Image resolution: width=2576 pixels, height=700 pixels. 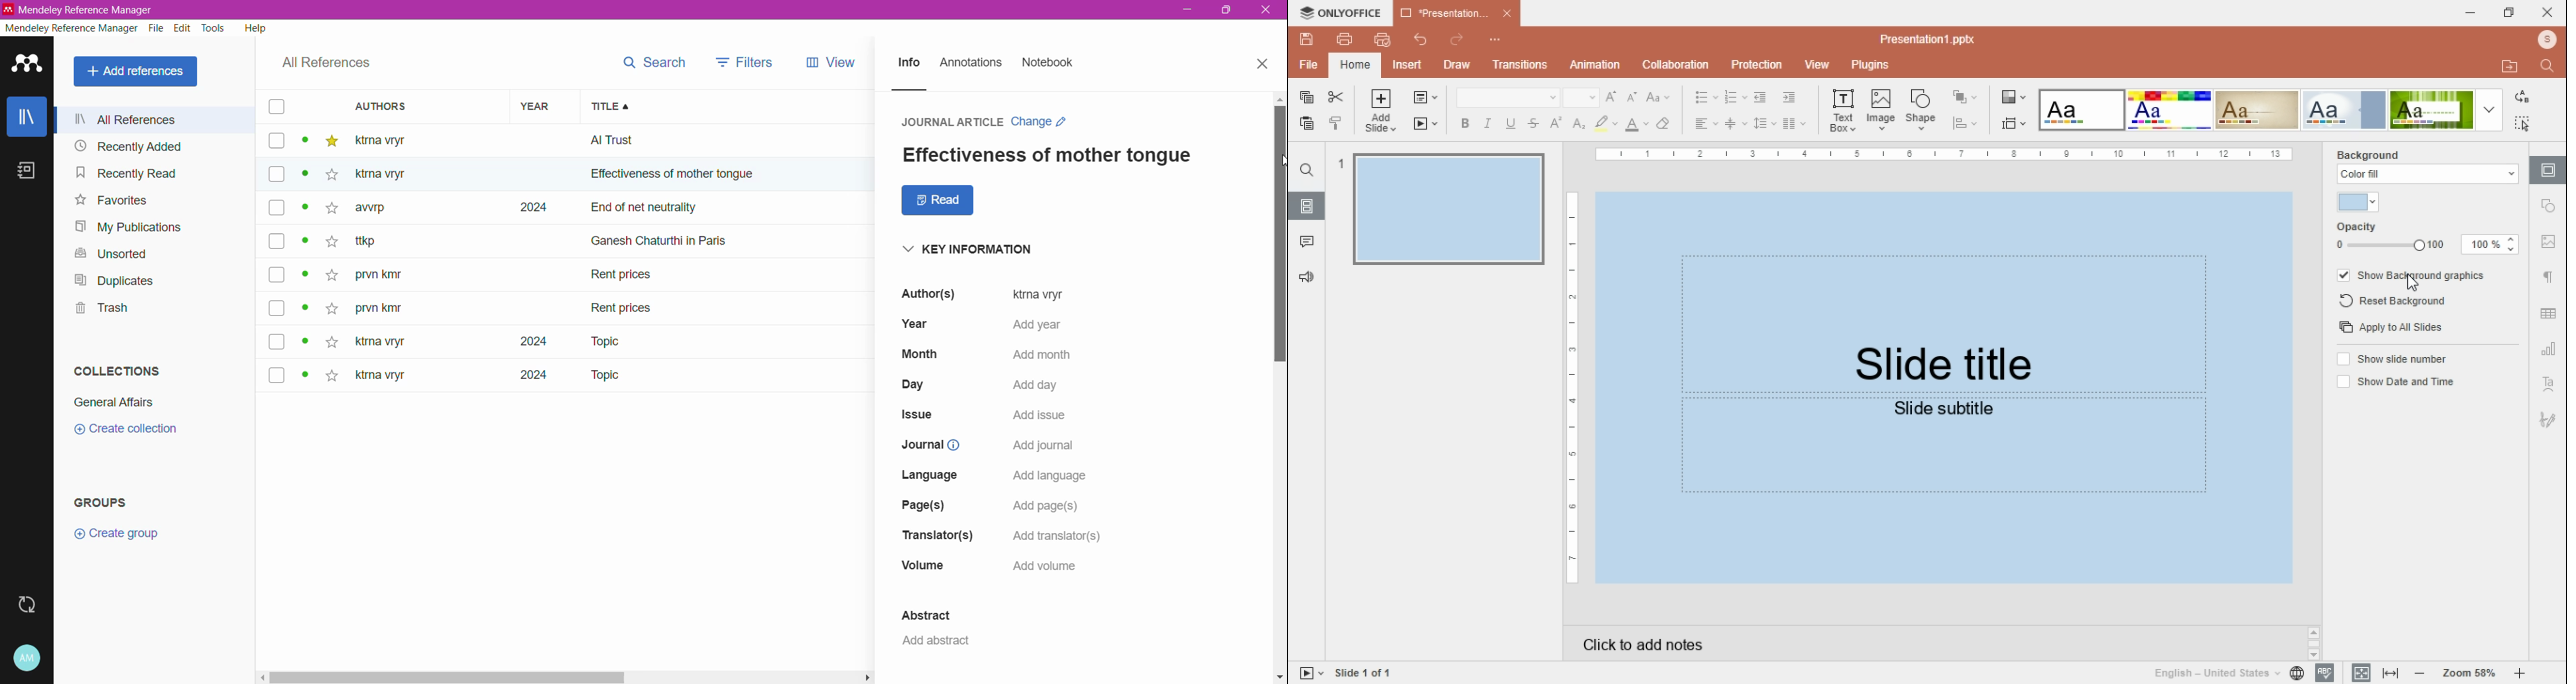 What do you see at coordinates (276, 141) in the screenshot?
I see `box` at bounding box center [276, 141].